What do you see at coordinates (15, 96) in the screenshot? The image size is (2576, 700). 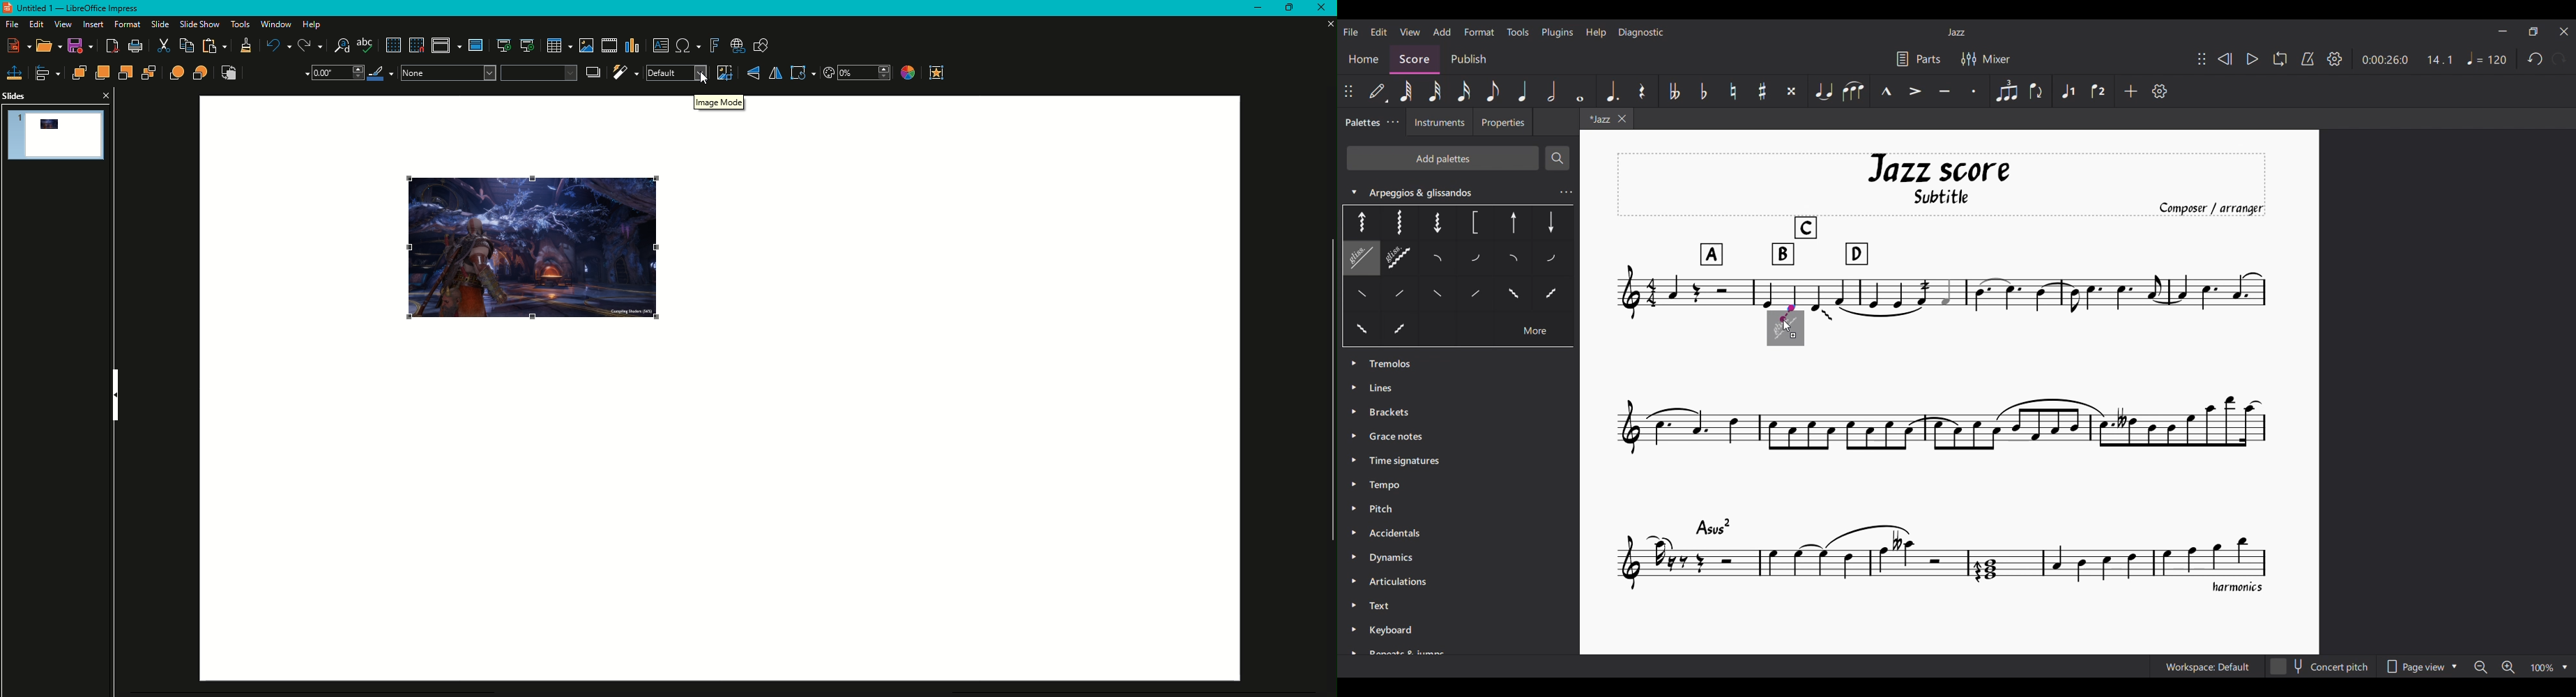 I see `Slides` at bounding box center [15, 96].